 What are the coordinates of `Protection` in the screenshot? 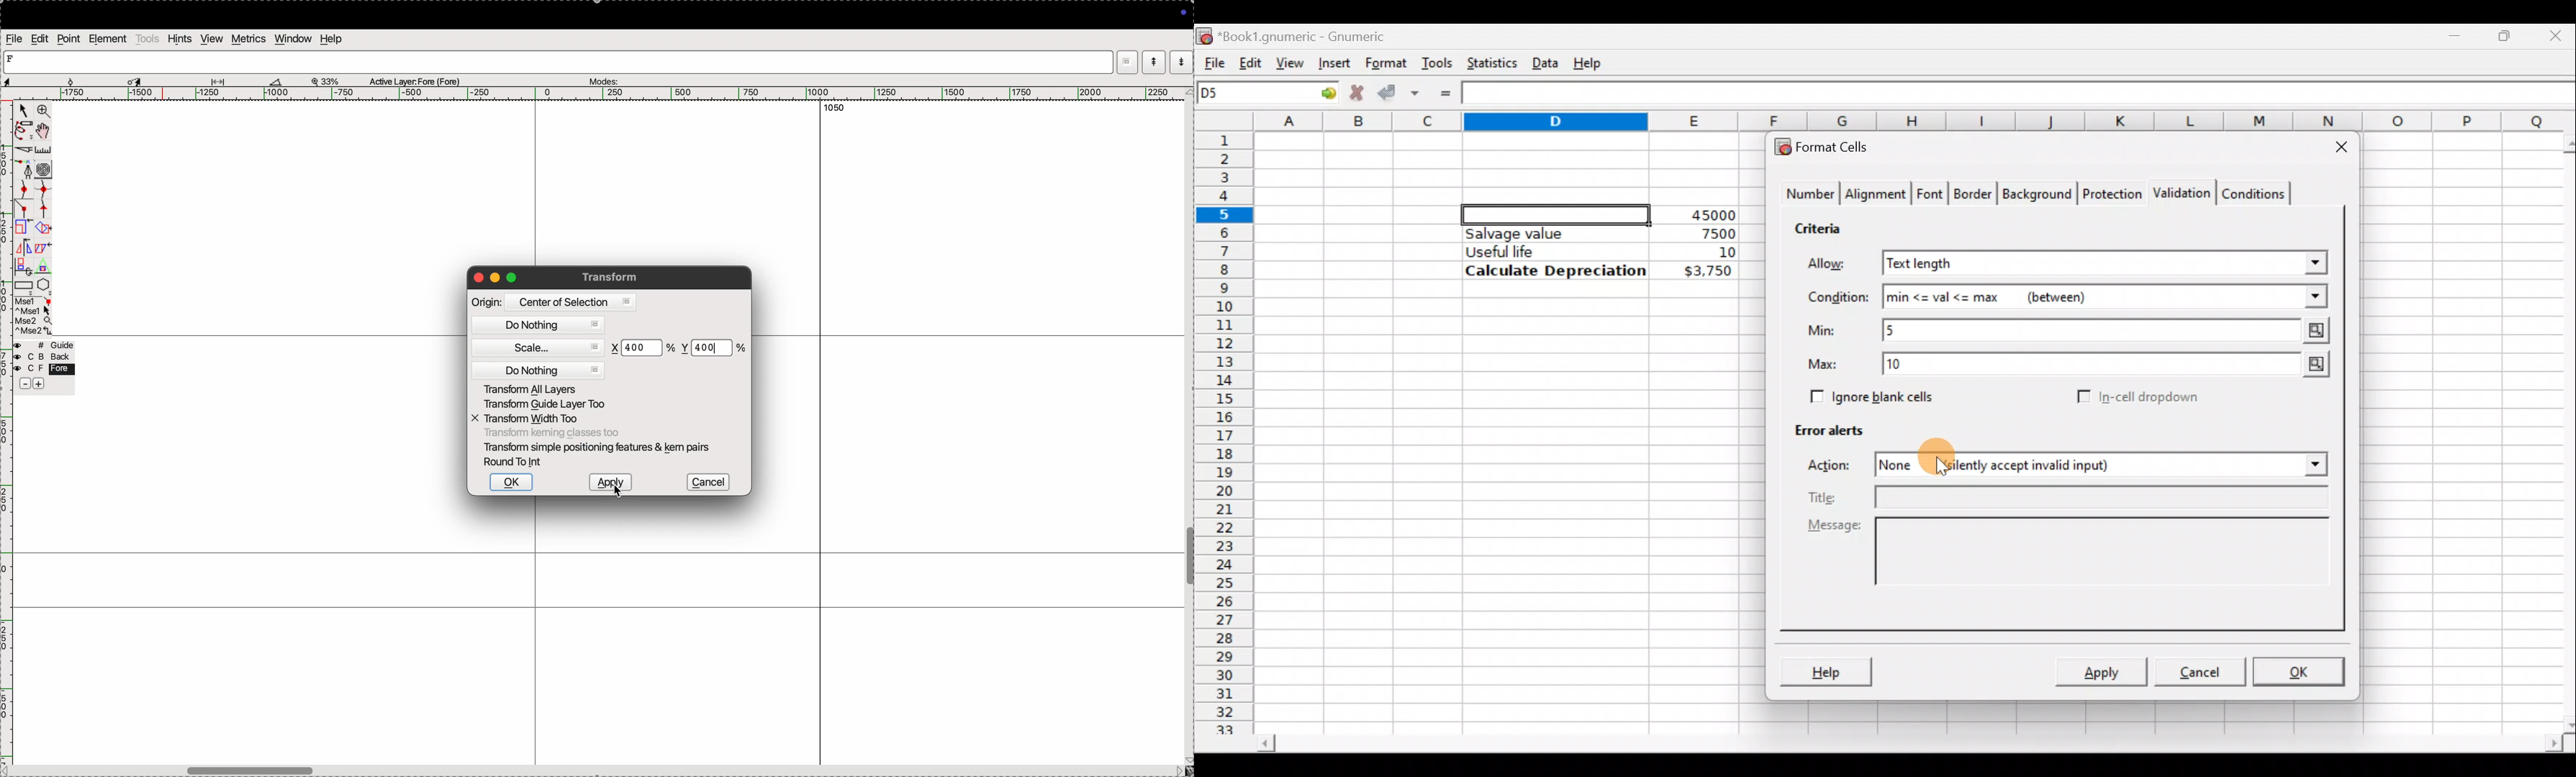 It's located at (2109, 196).